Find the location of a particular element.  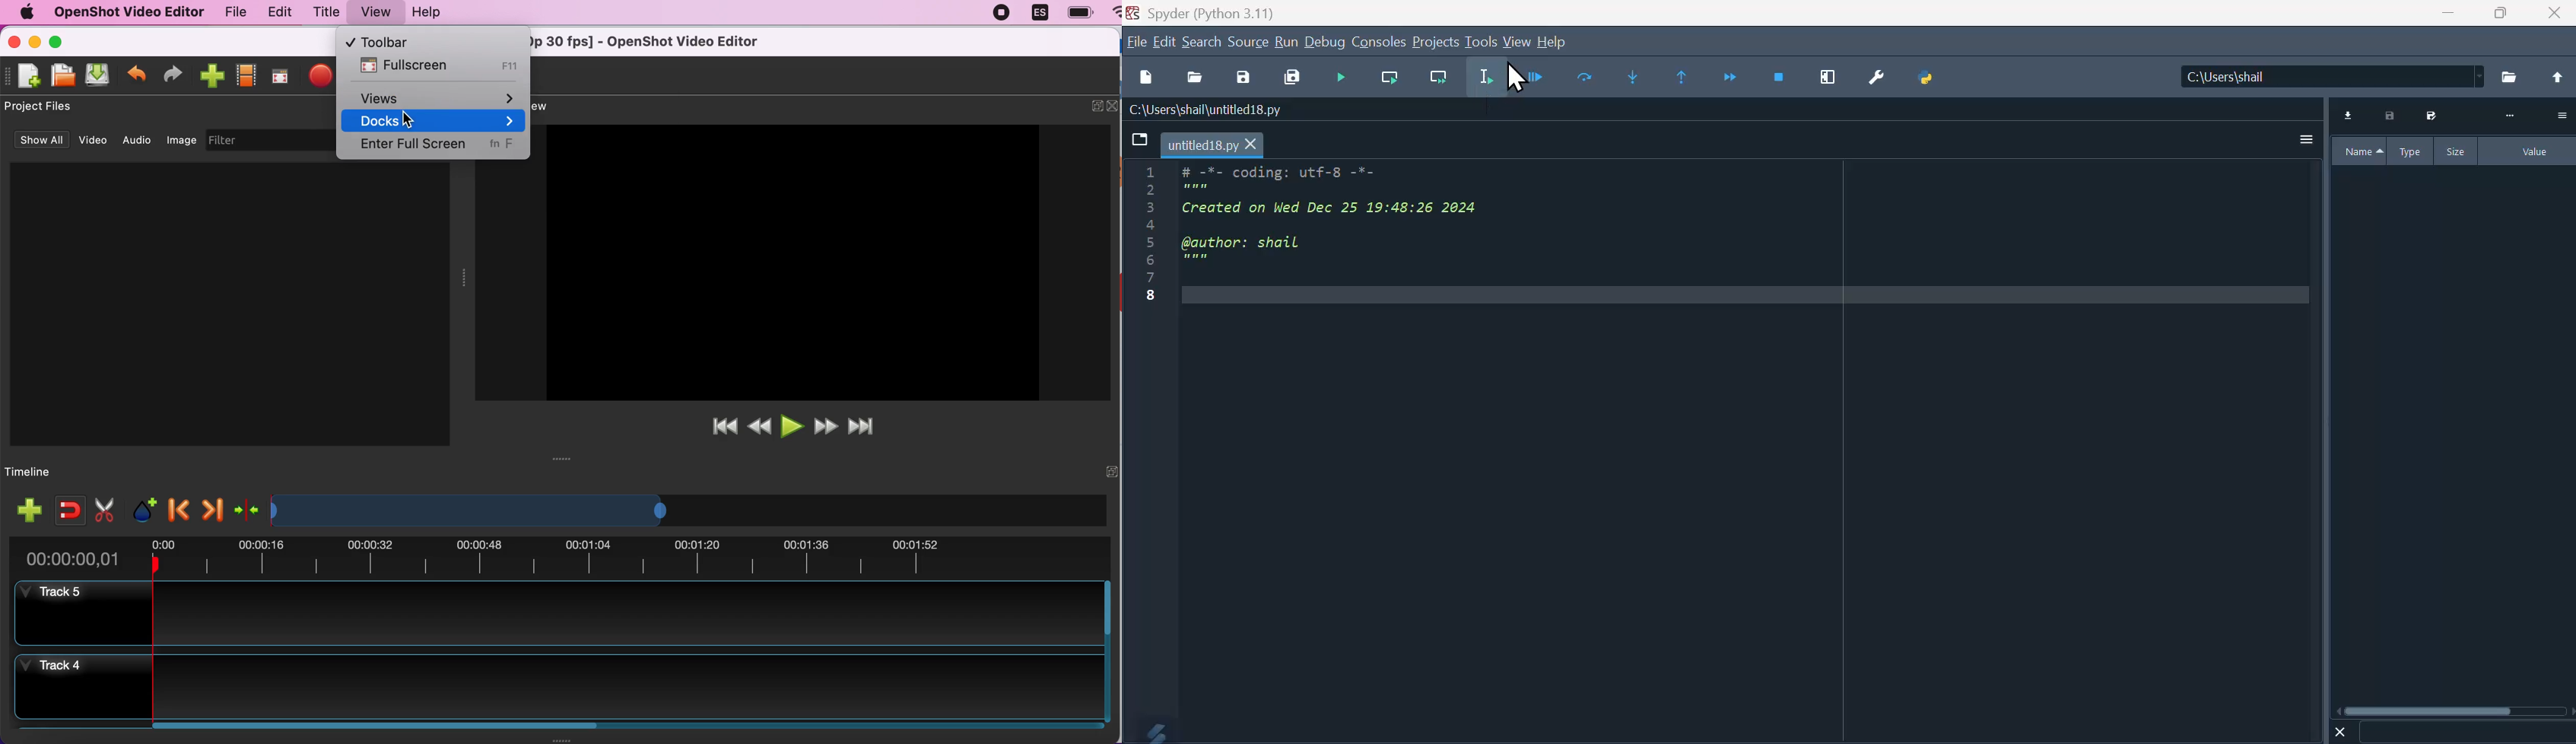

video preview is located at coordinates (555, 105).